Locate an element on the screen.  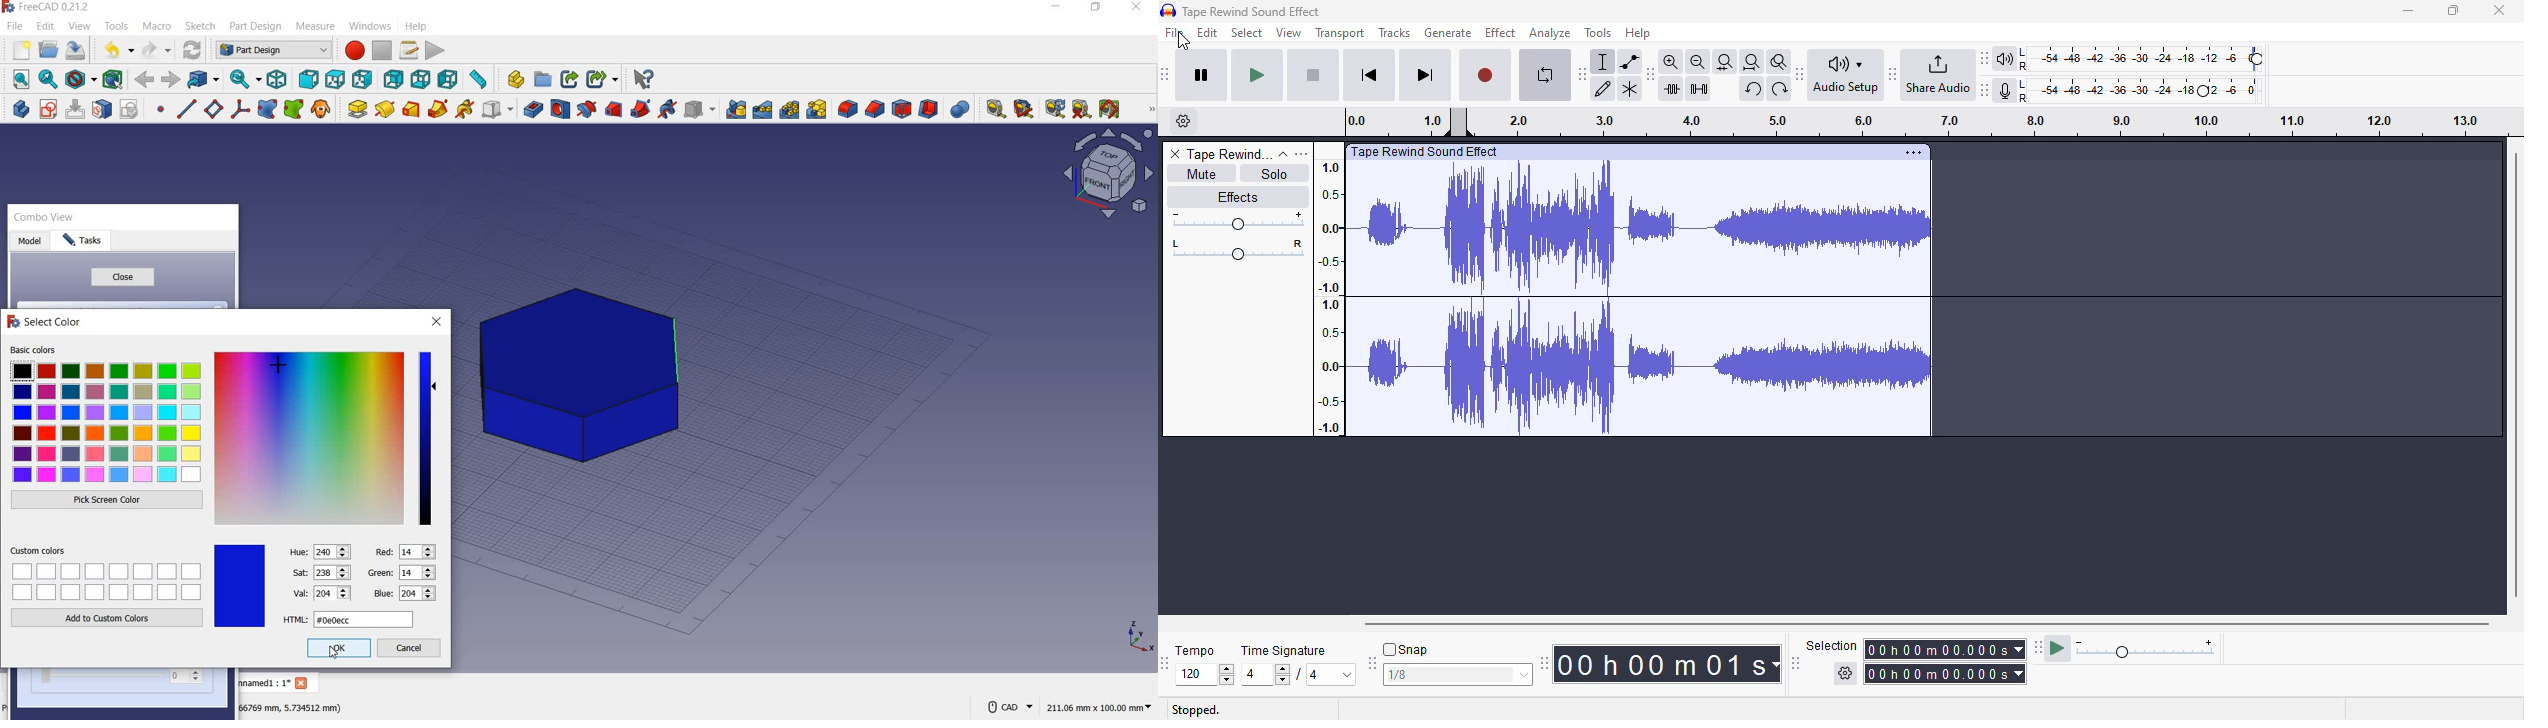
chamfer is located at coordinates (875, 110).